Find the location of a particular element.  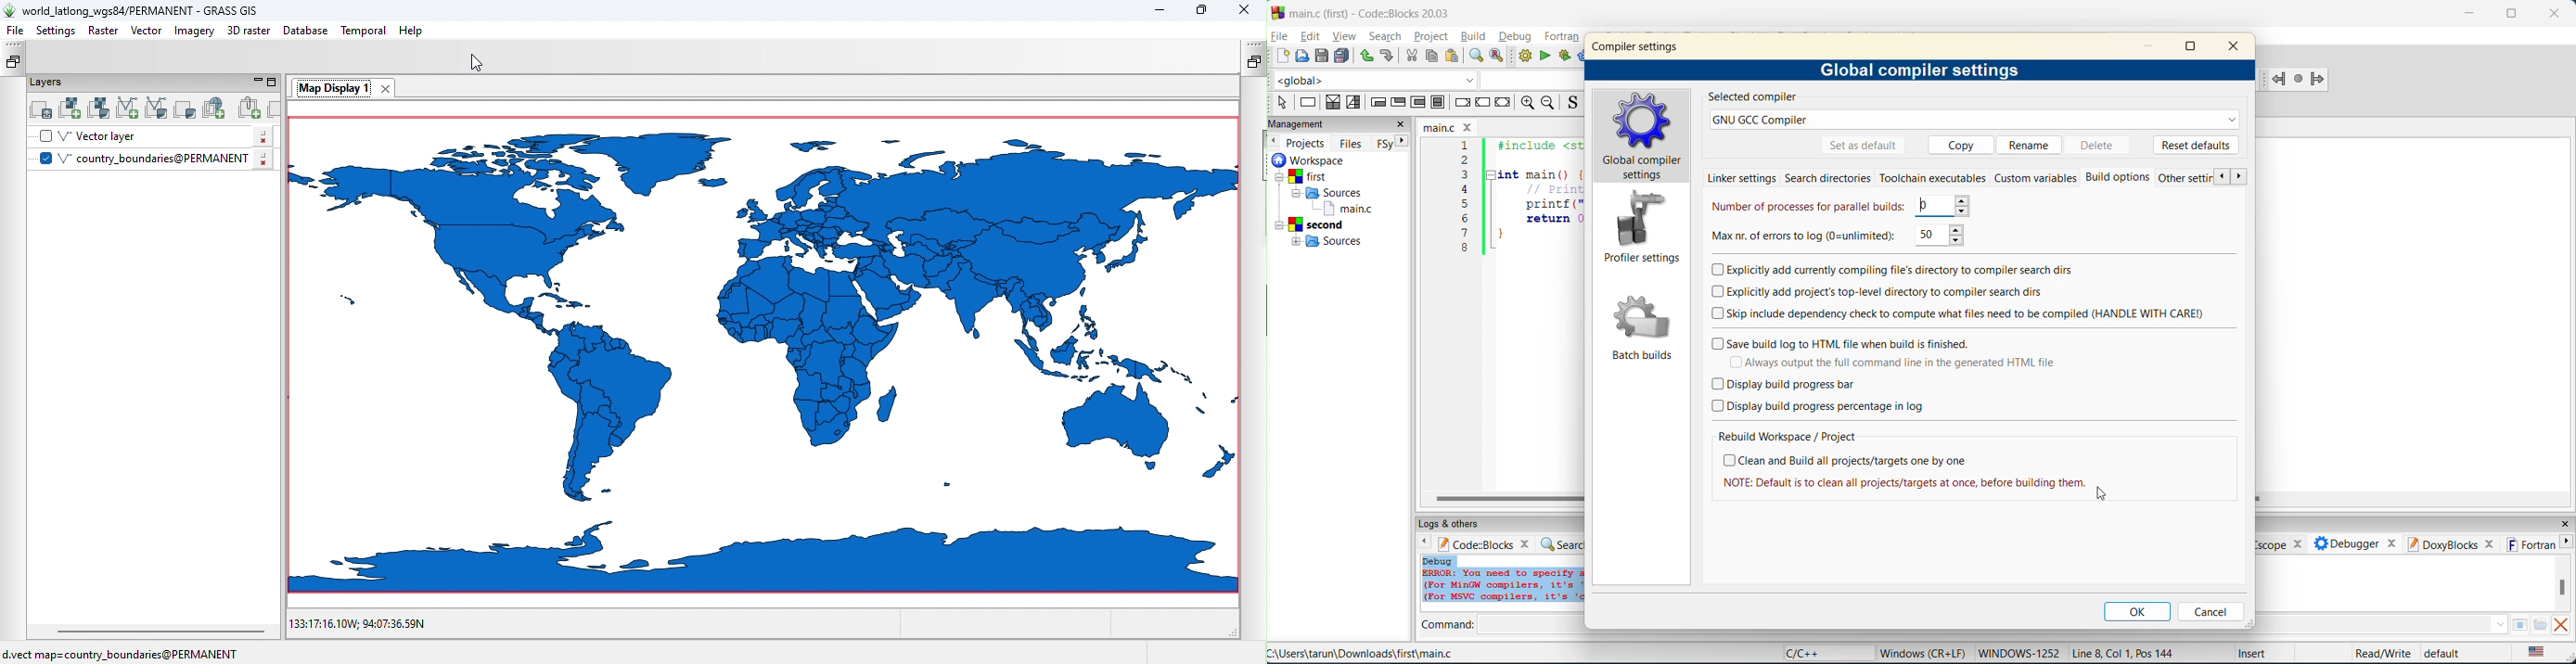

set as default is located at coordinates (1864, 146).